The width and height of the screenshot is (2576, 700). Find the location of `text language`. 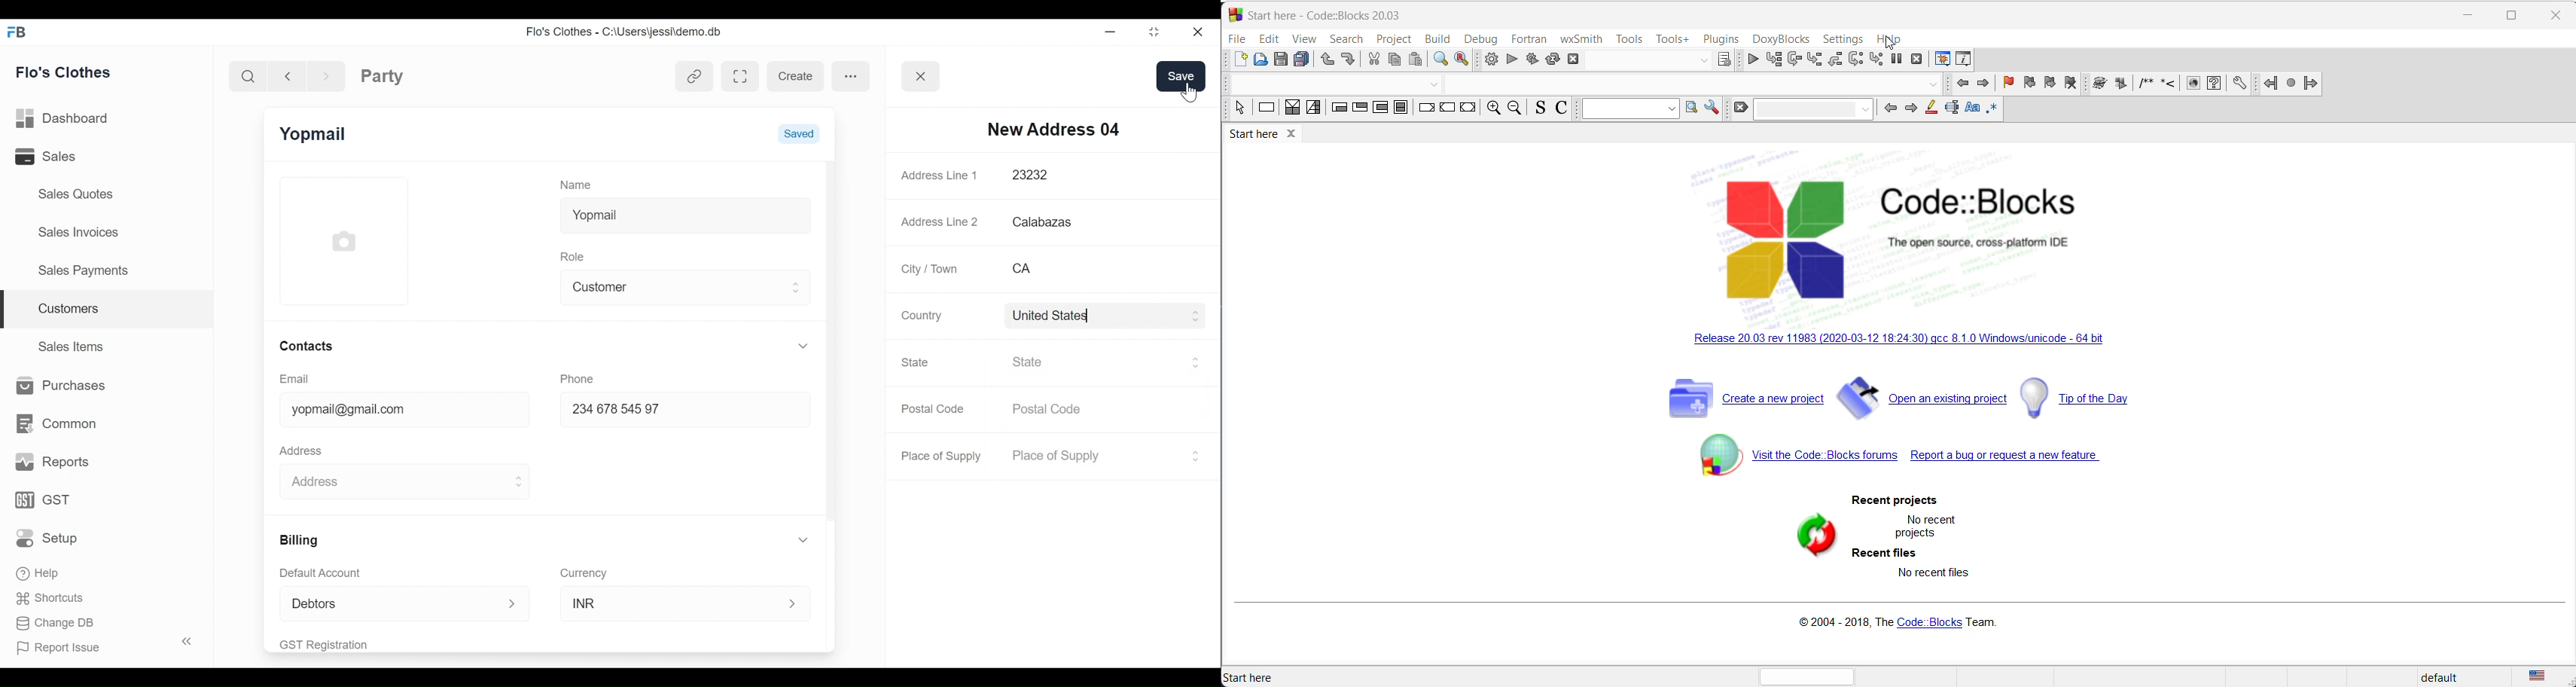

text language is located at coordinates (2541, 676).